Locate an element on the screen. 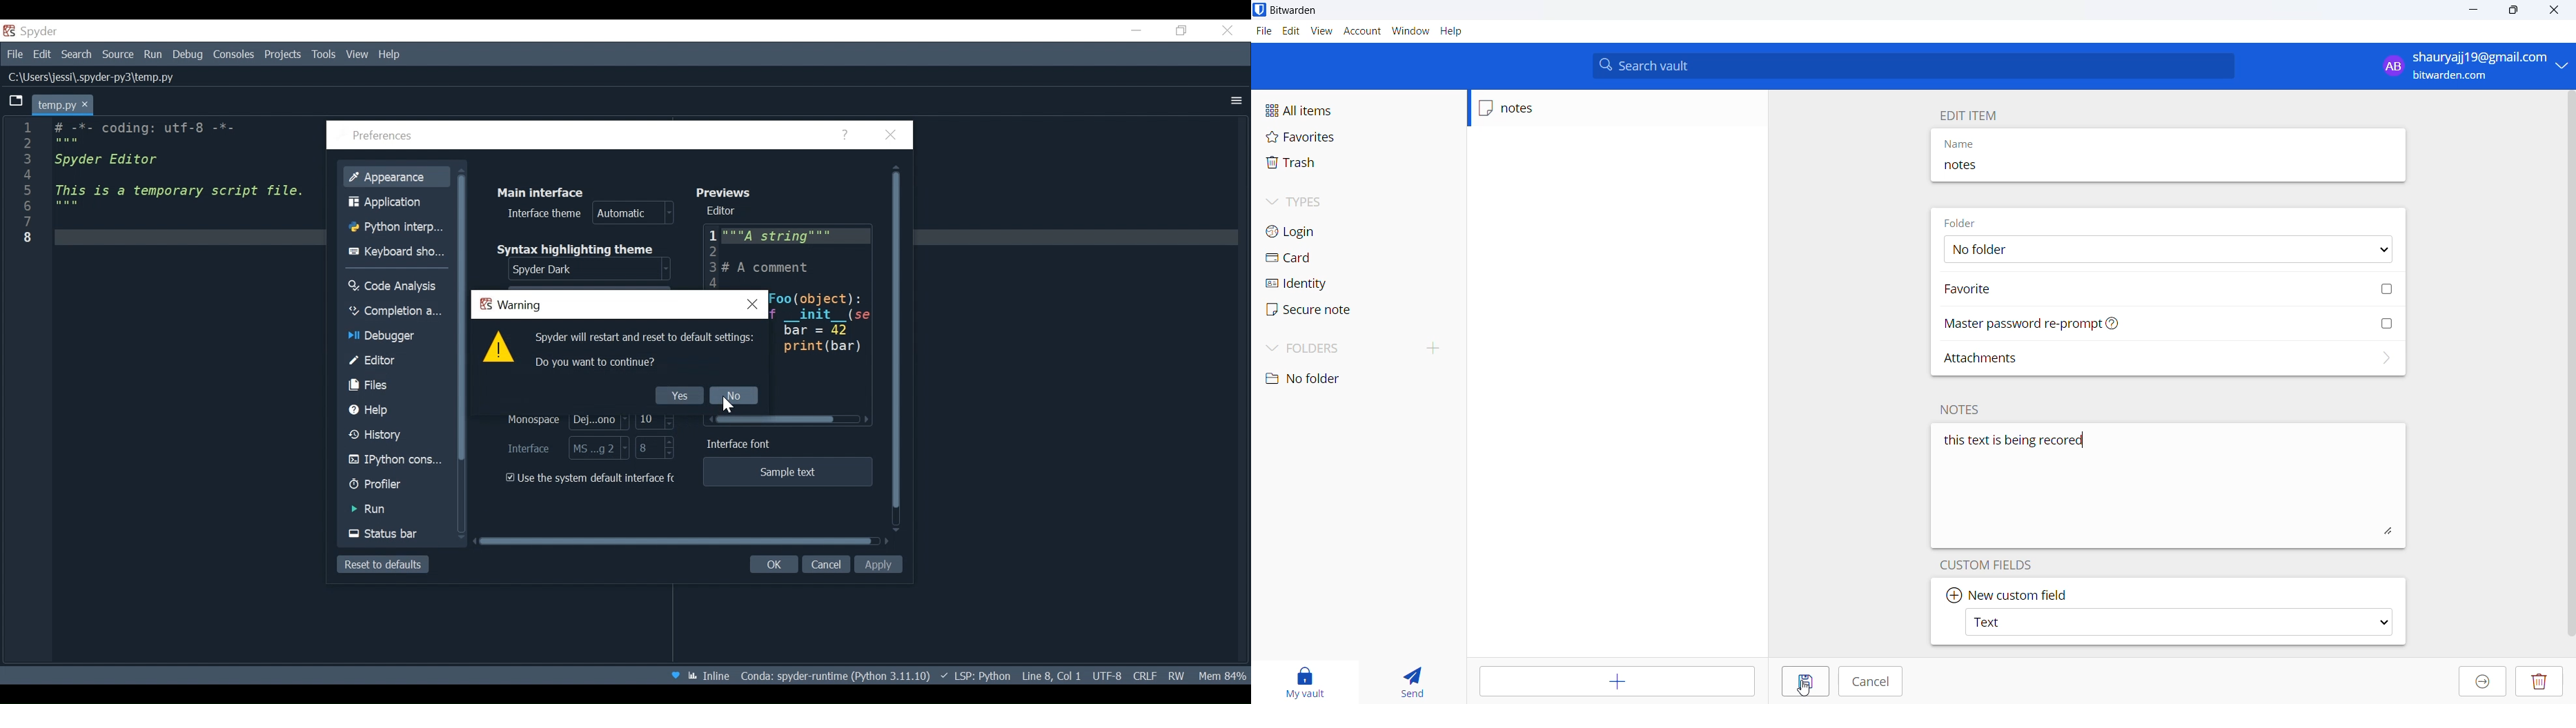 This screenshot has height=728, width=2576. Warning is located at coordinates (510, 306).